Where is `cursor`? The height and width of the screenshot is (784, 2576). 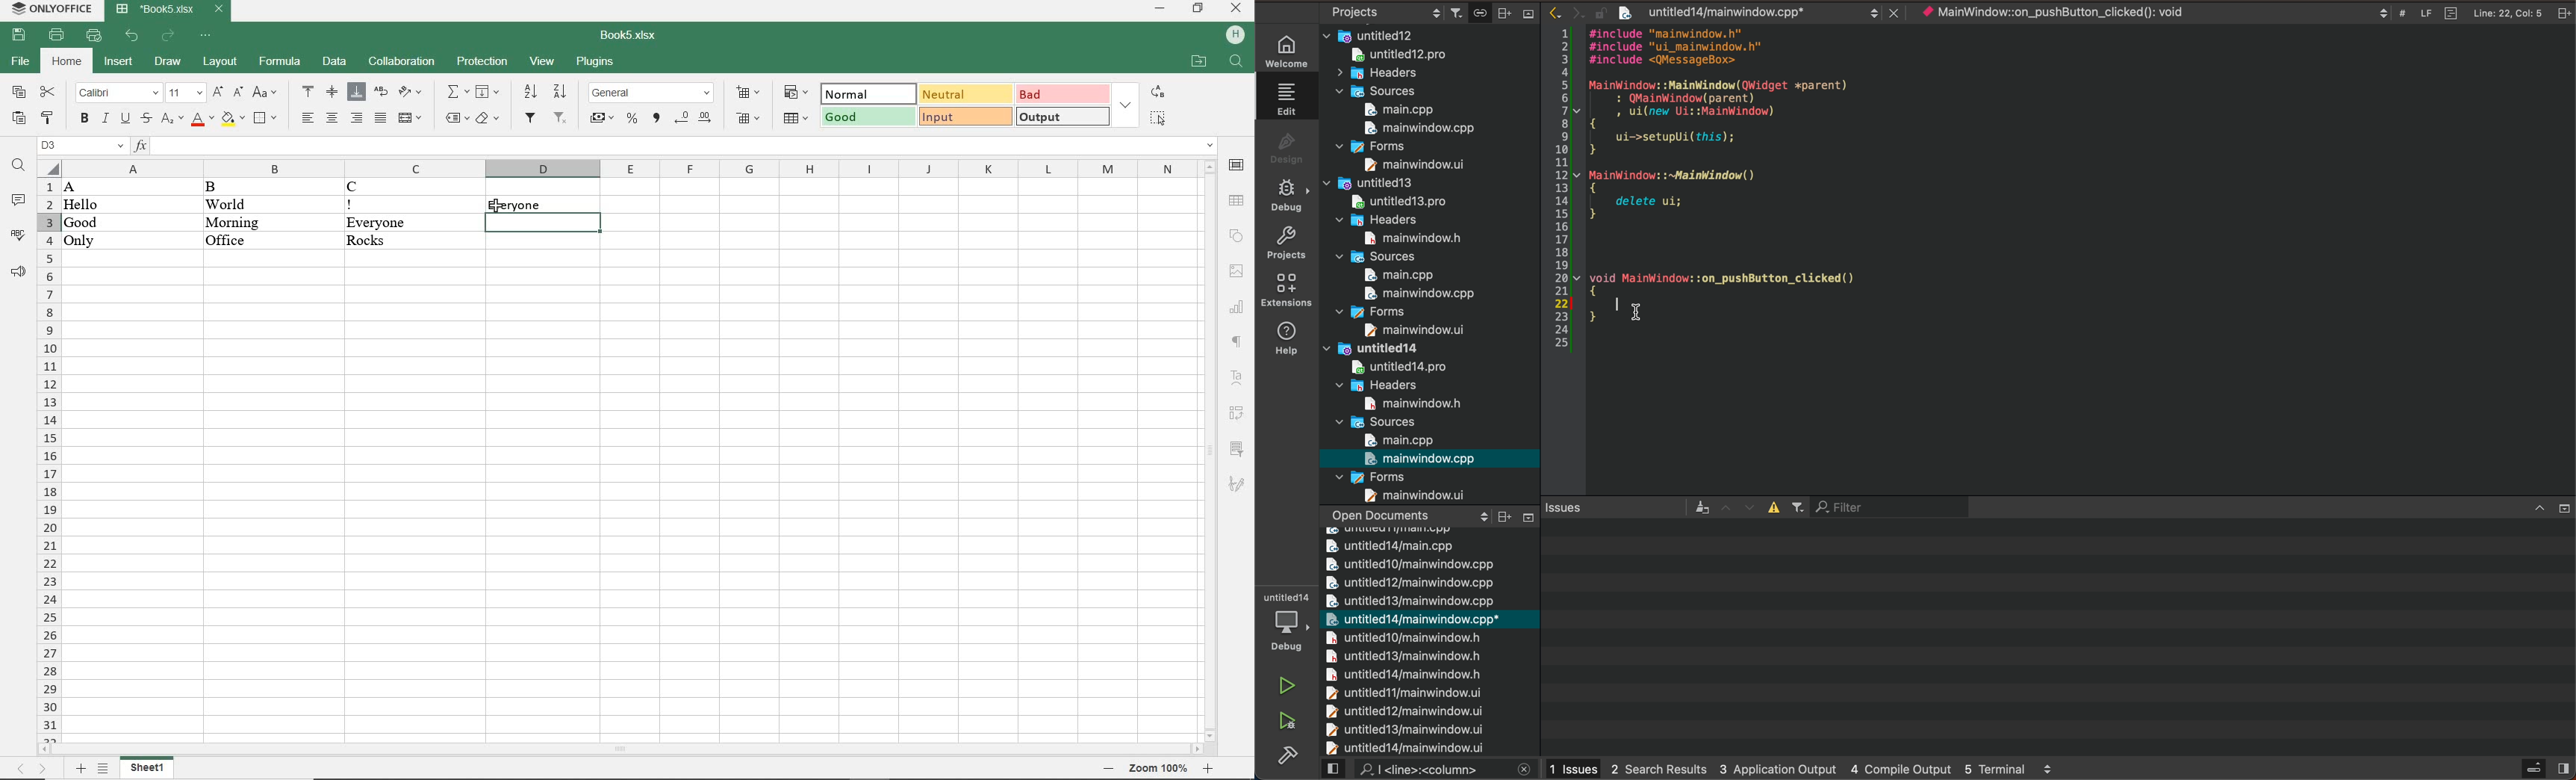 cursor is located at coordinates (497, 207).